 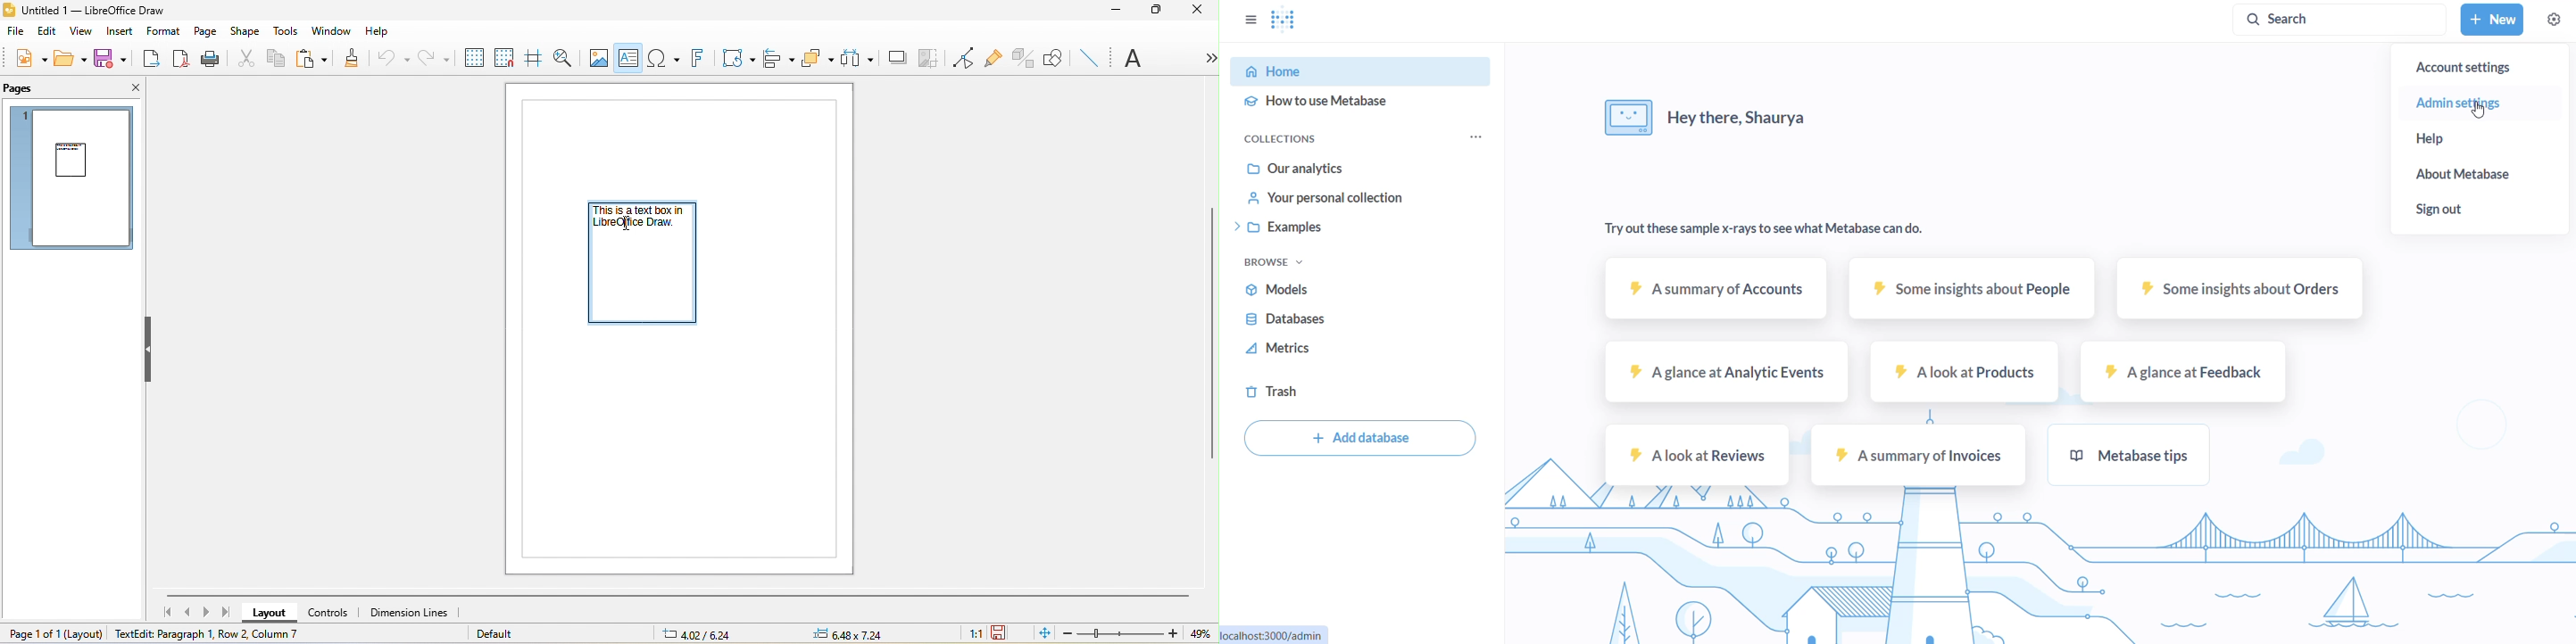 I want to click on Some insights about People, so click(x=1972, y=289).